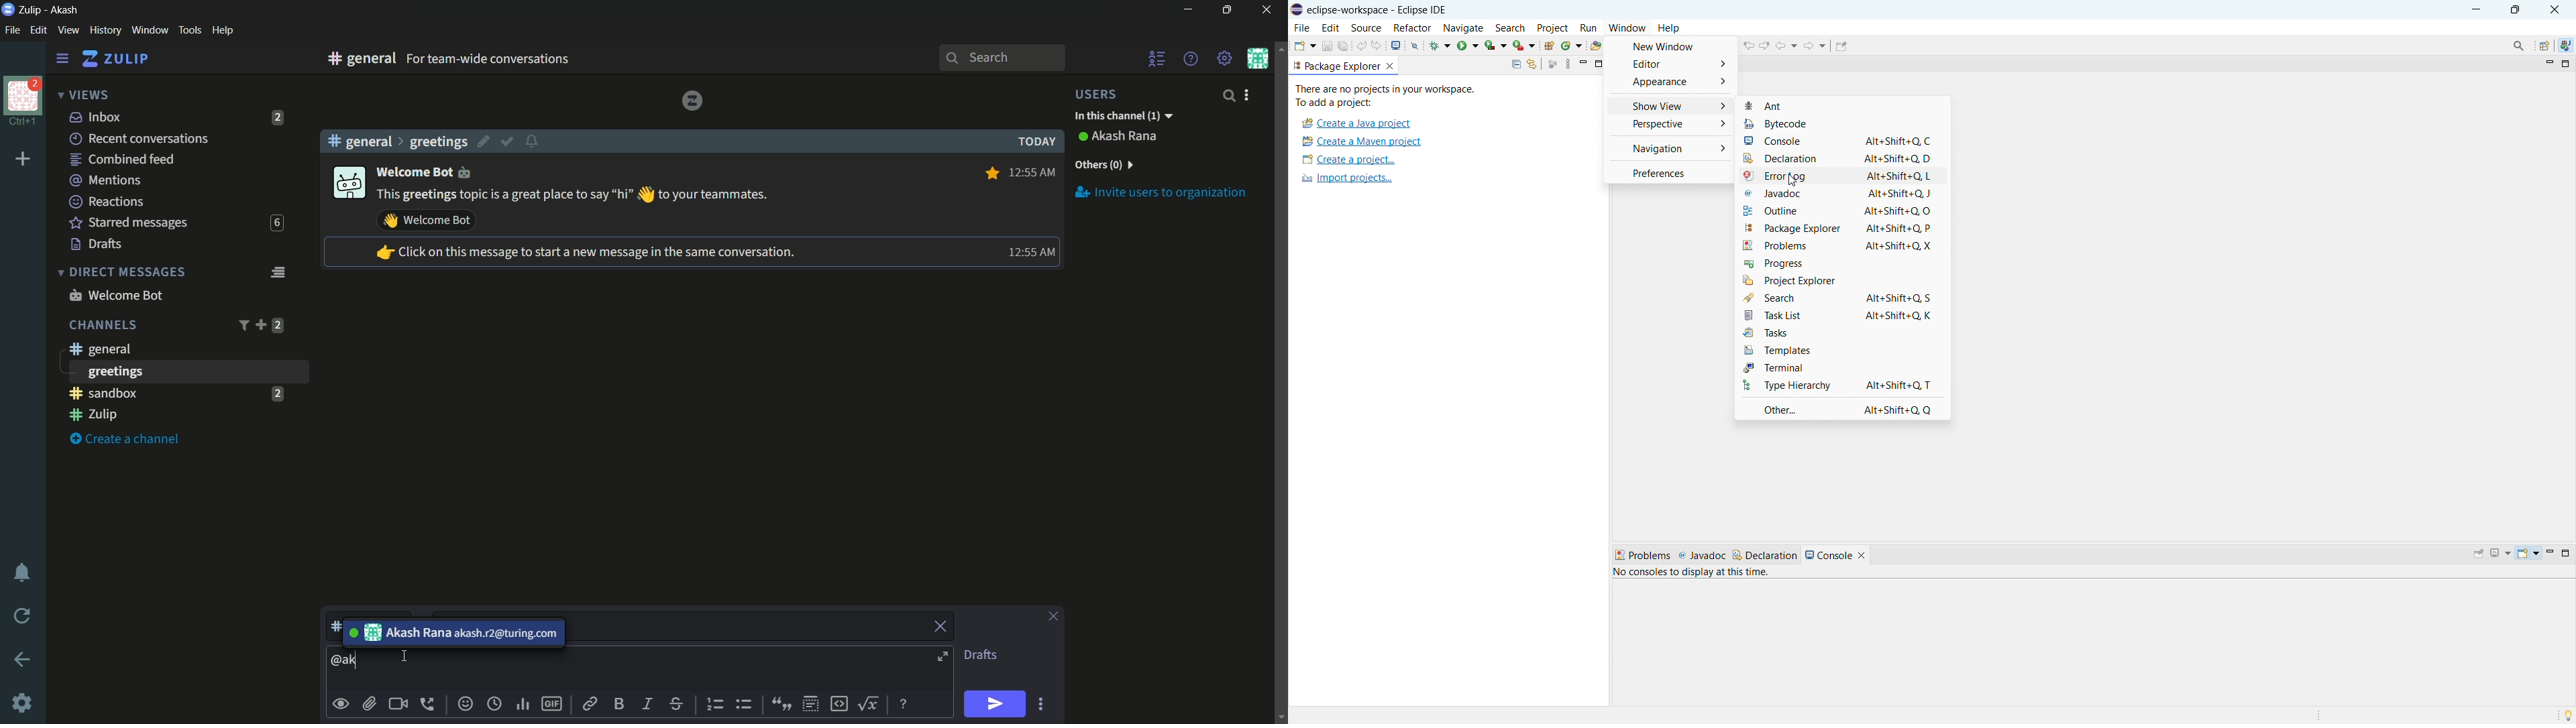  I want to click on open type, so click(1595, 45).